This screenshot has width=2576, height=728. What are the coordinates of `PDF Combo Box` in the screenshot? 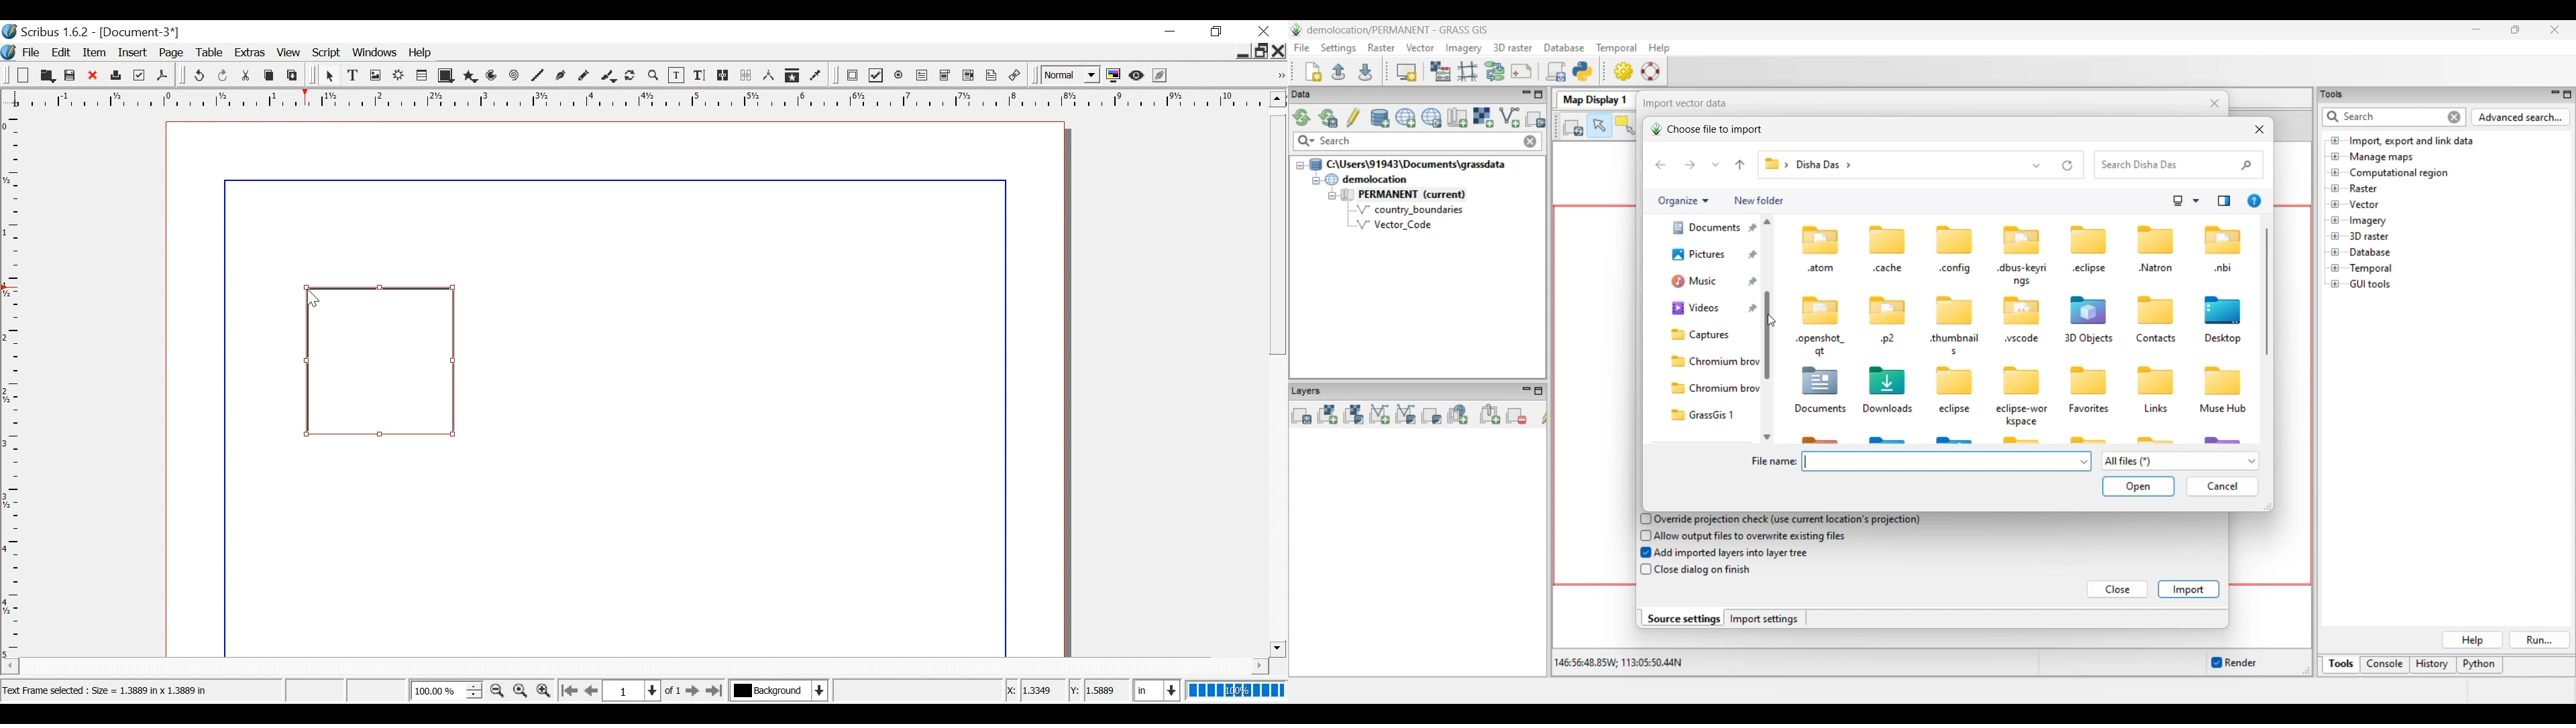 It's located at (947, 76).